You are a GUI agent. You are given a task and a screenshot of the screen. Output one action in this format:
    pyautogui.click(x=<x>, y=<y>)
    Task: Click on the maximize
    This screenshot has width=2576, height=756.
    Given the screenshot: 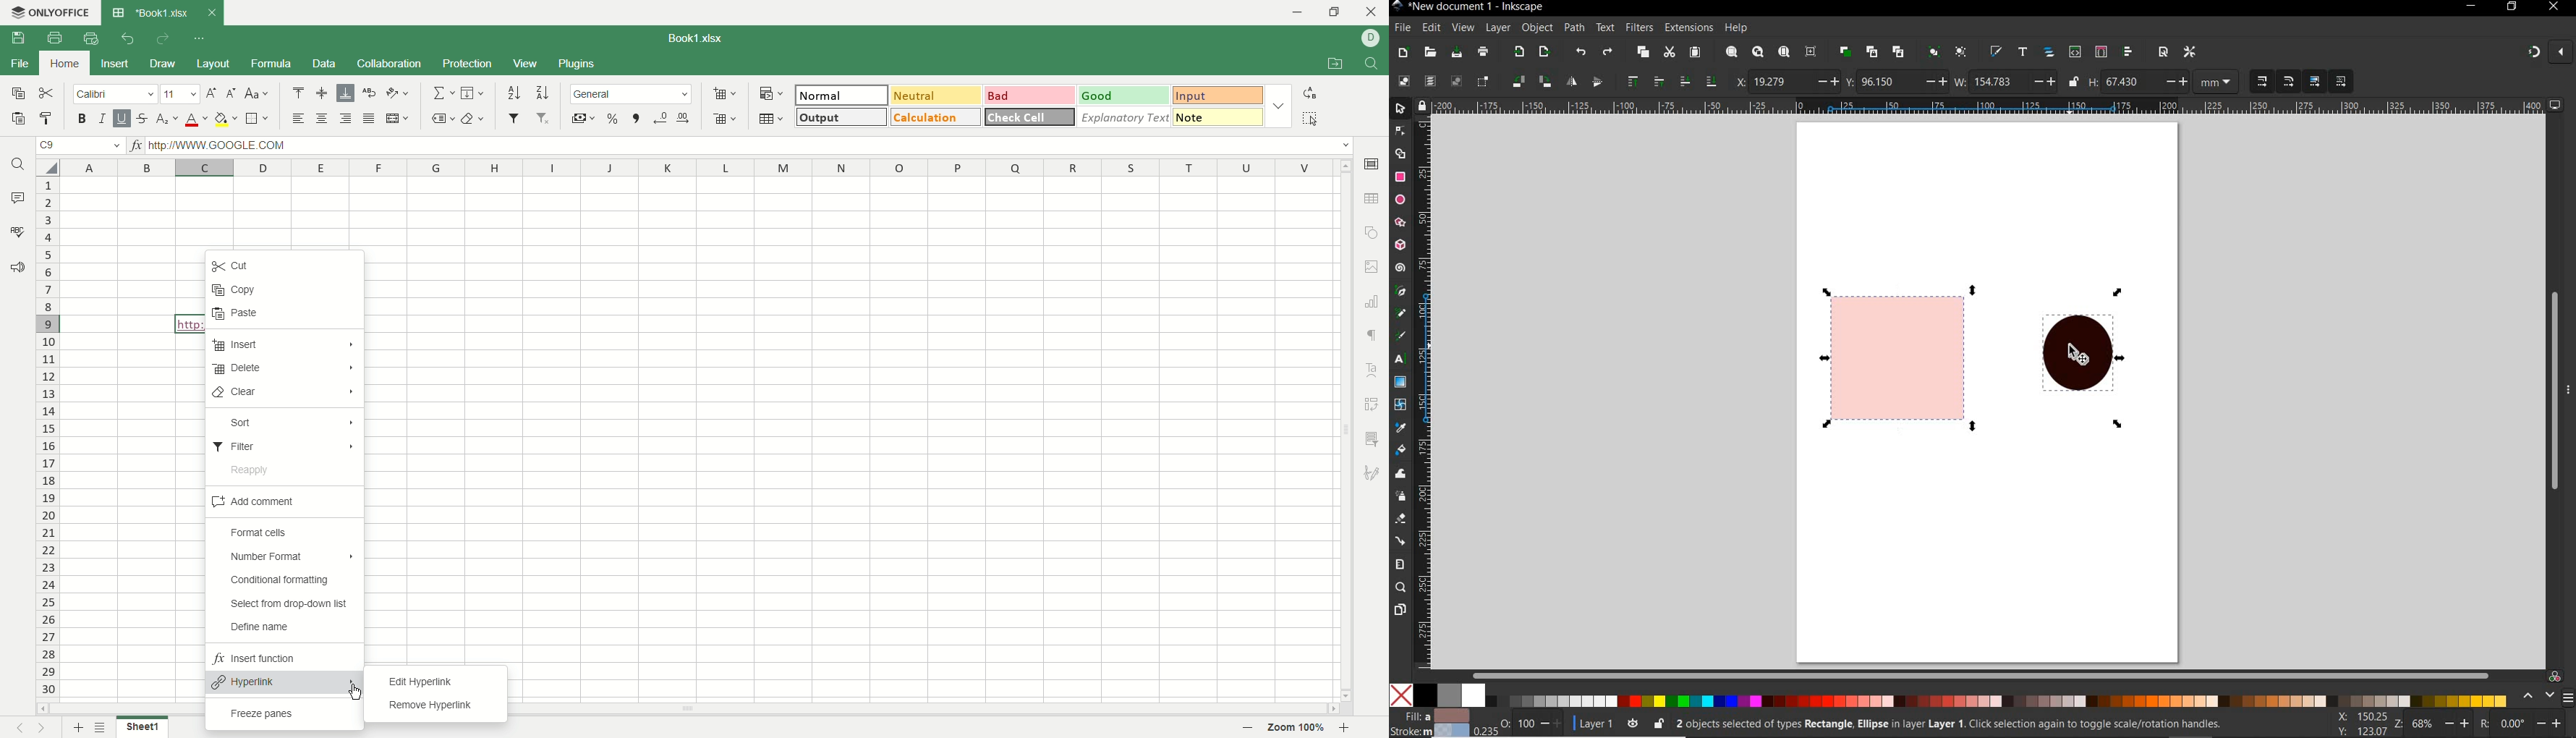 What is the action you would take?
    pyautogui.click(x=1335, y=12)
    